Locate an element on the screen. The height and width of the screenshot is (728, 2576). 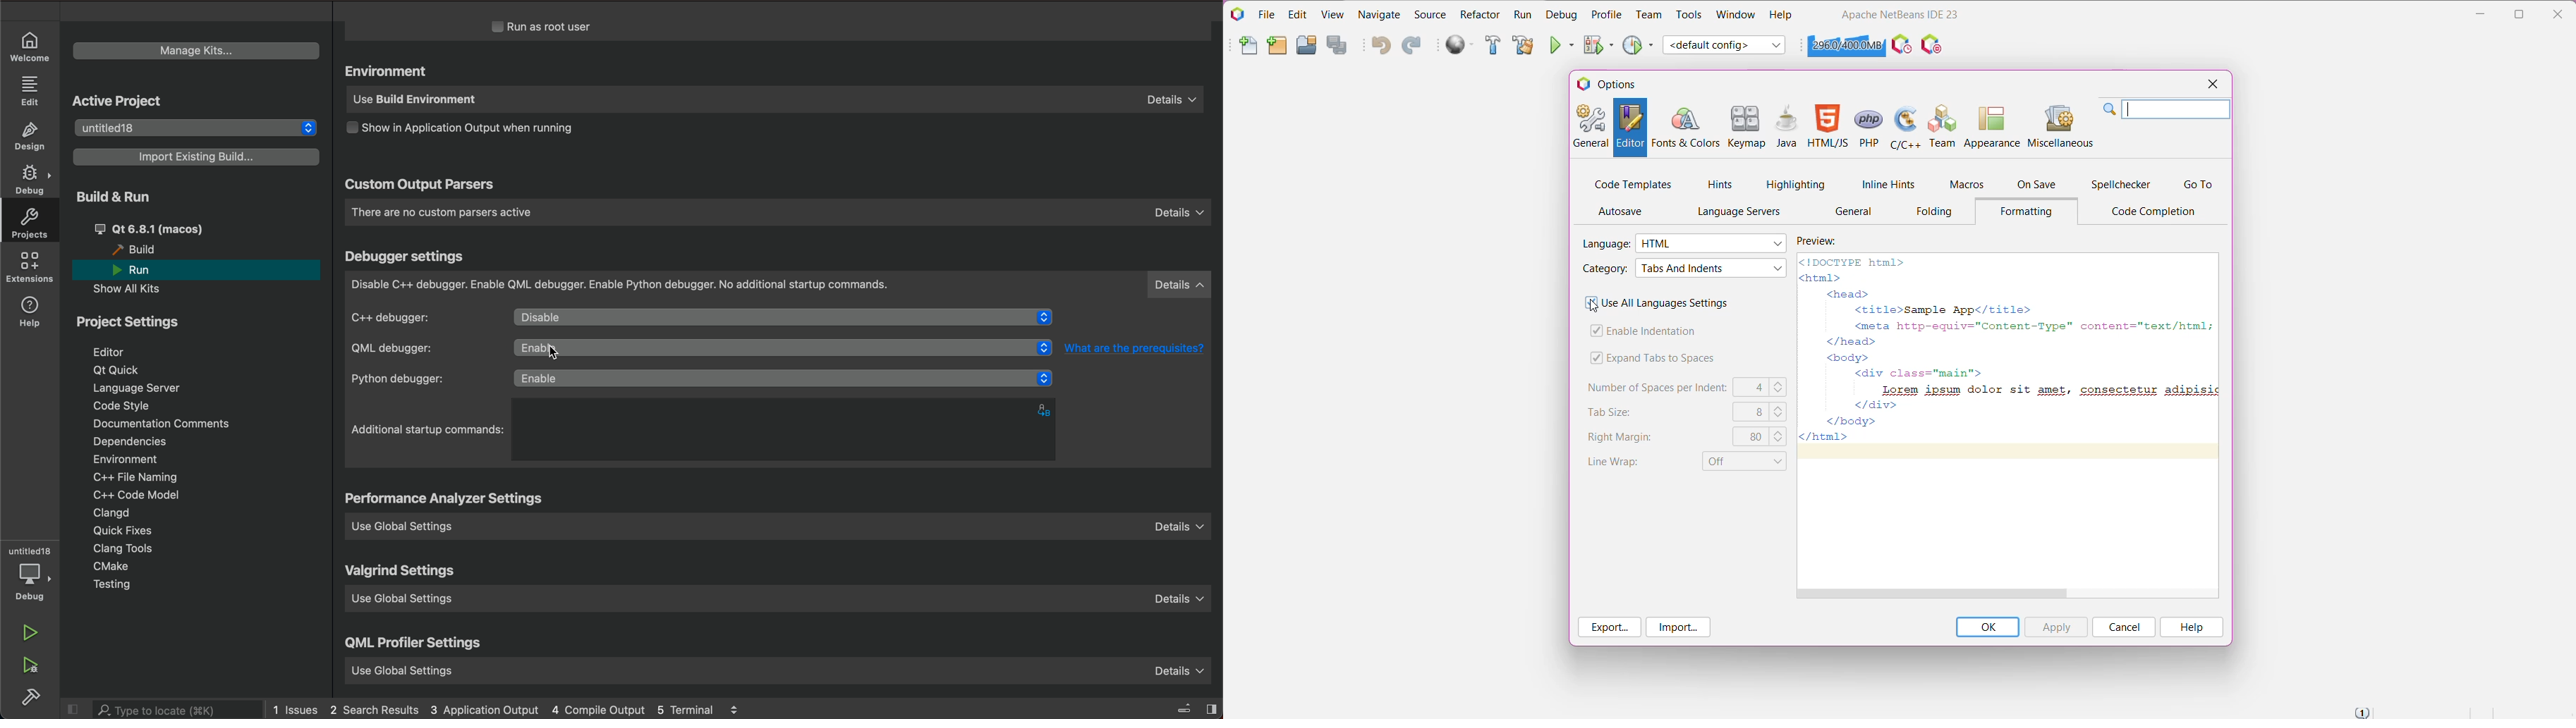
Enable Indentation - click to enable is located at coordinates (1651, 331).